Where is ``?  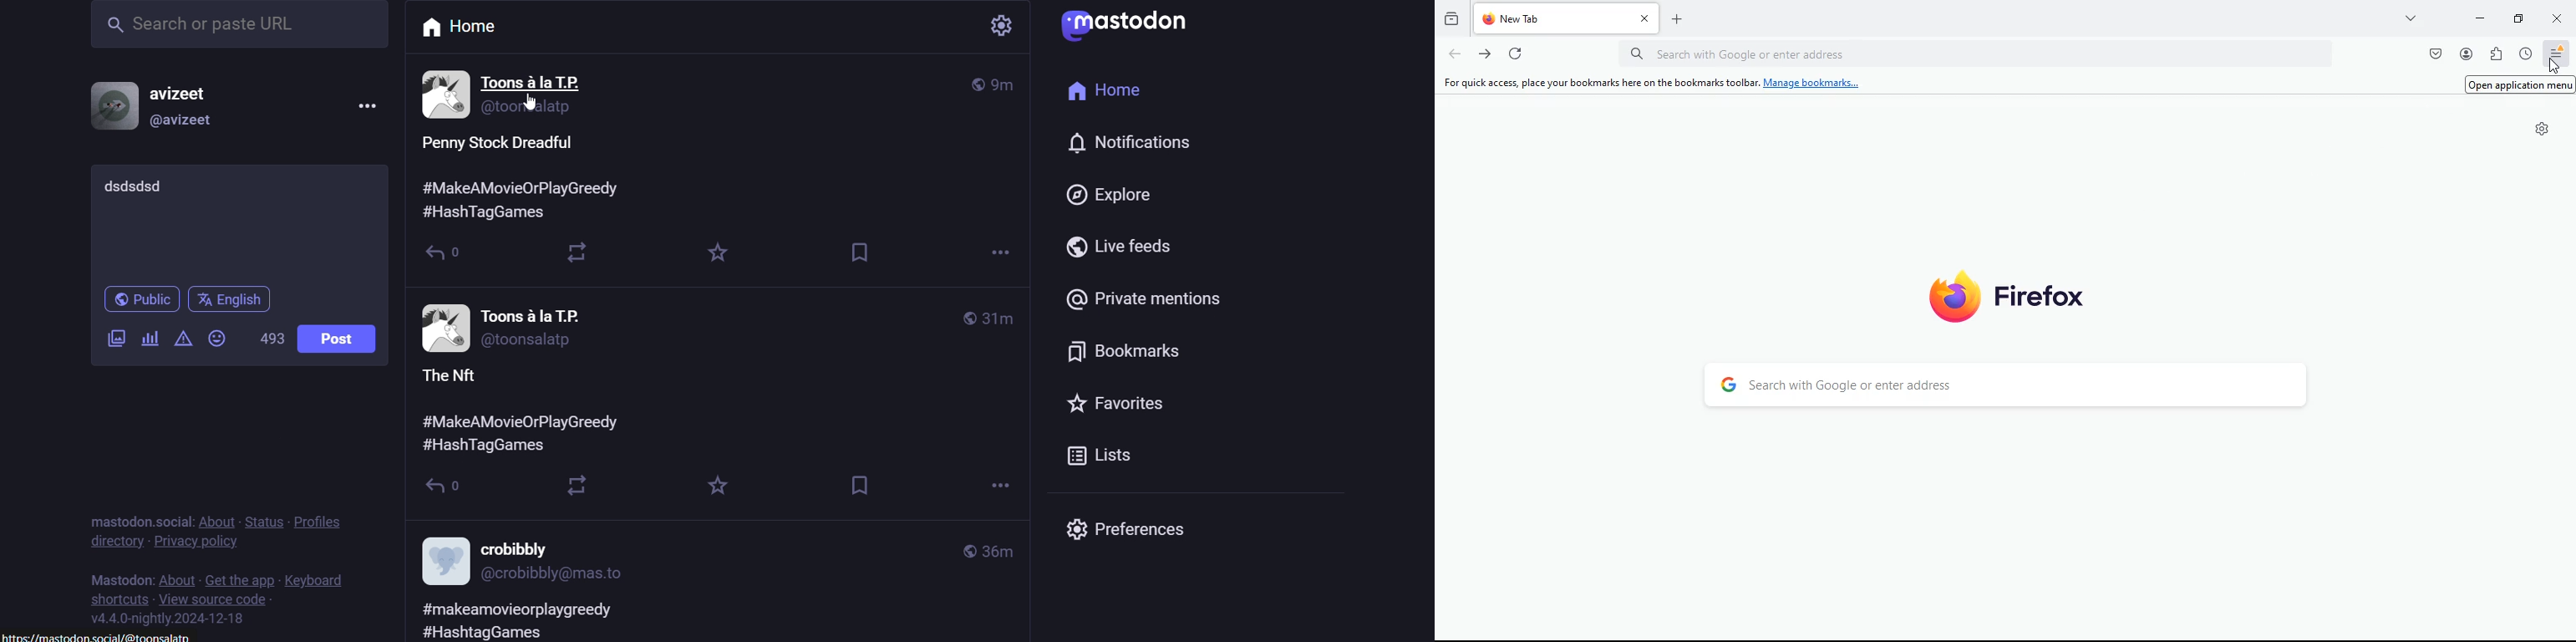  is located at coordinates (545, 316).